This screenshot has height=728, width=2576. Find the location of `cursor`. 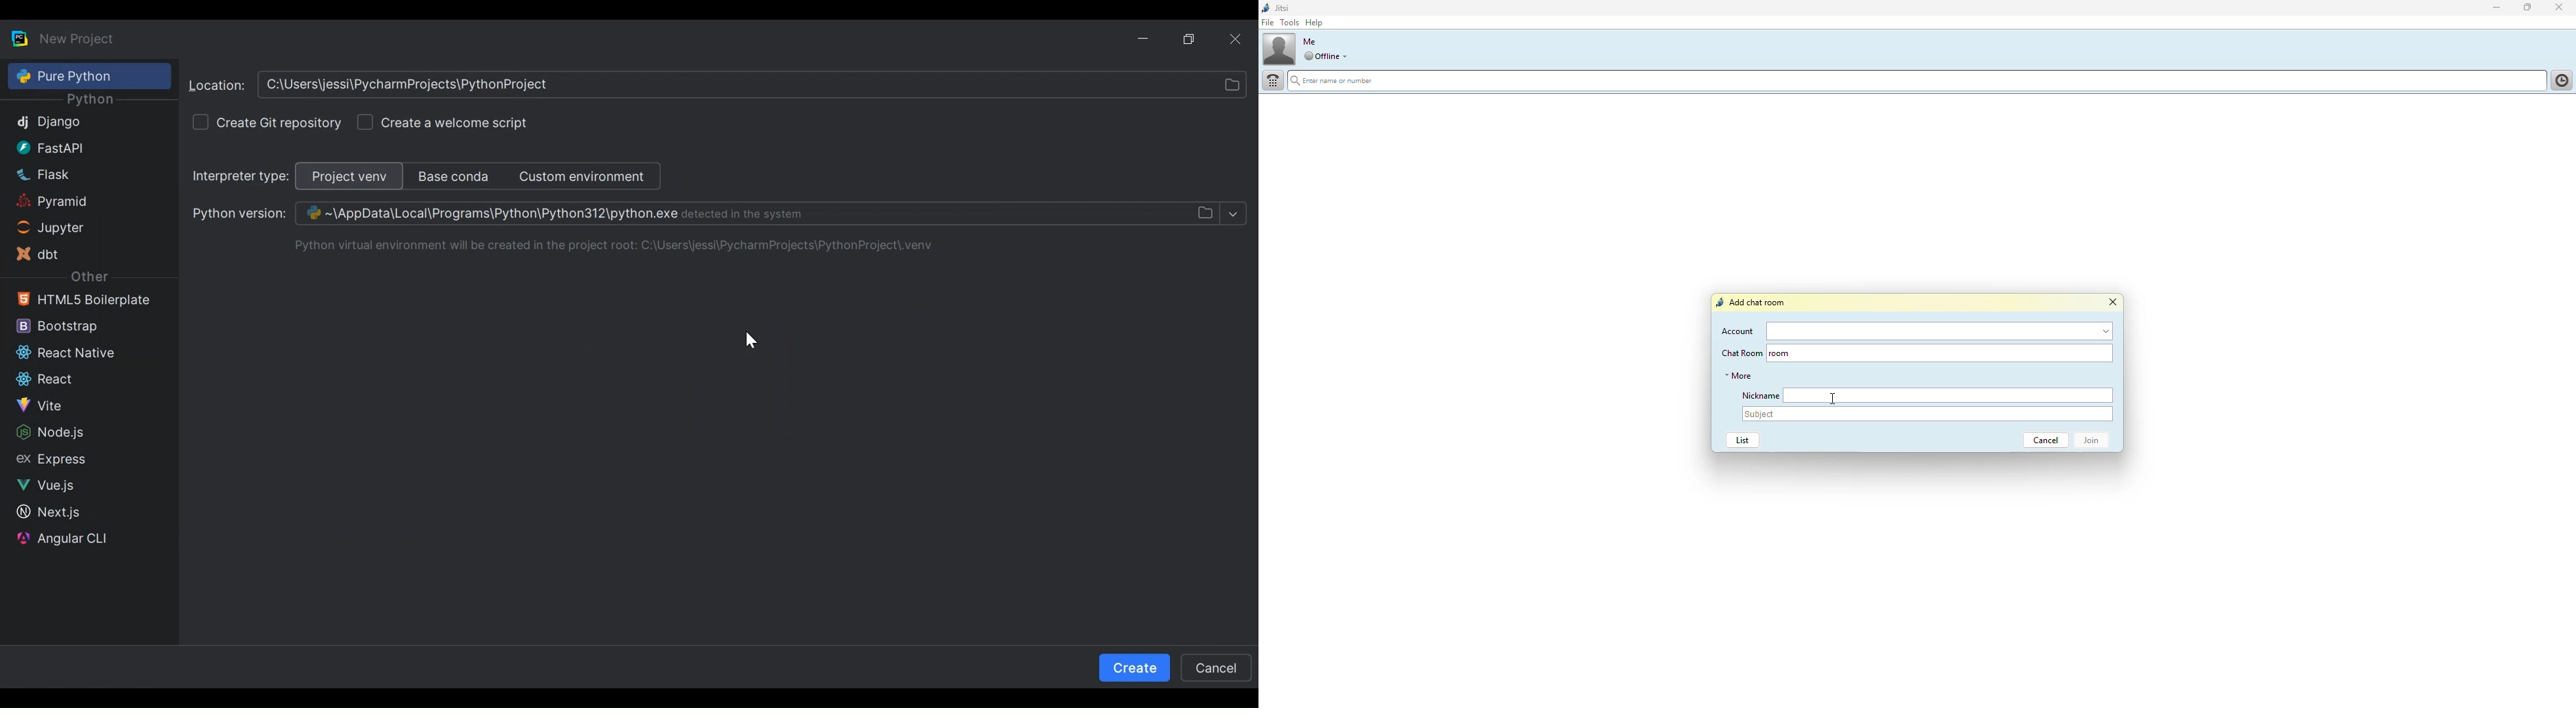

cursor is located at coordinates (753, 344).